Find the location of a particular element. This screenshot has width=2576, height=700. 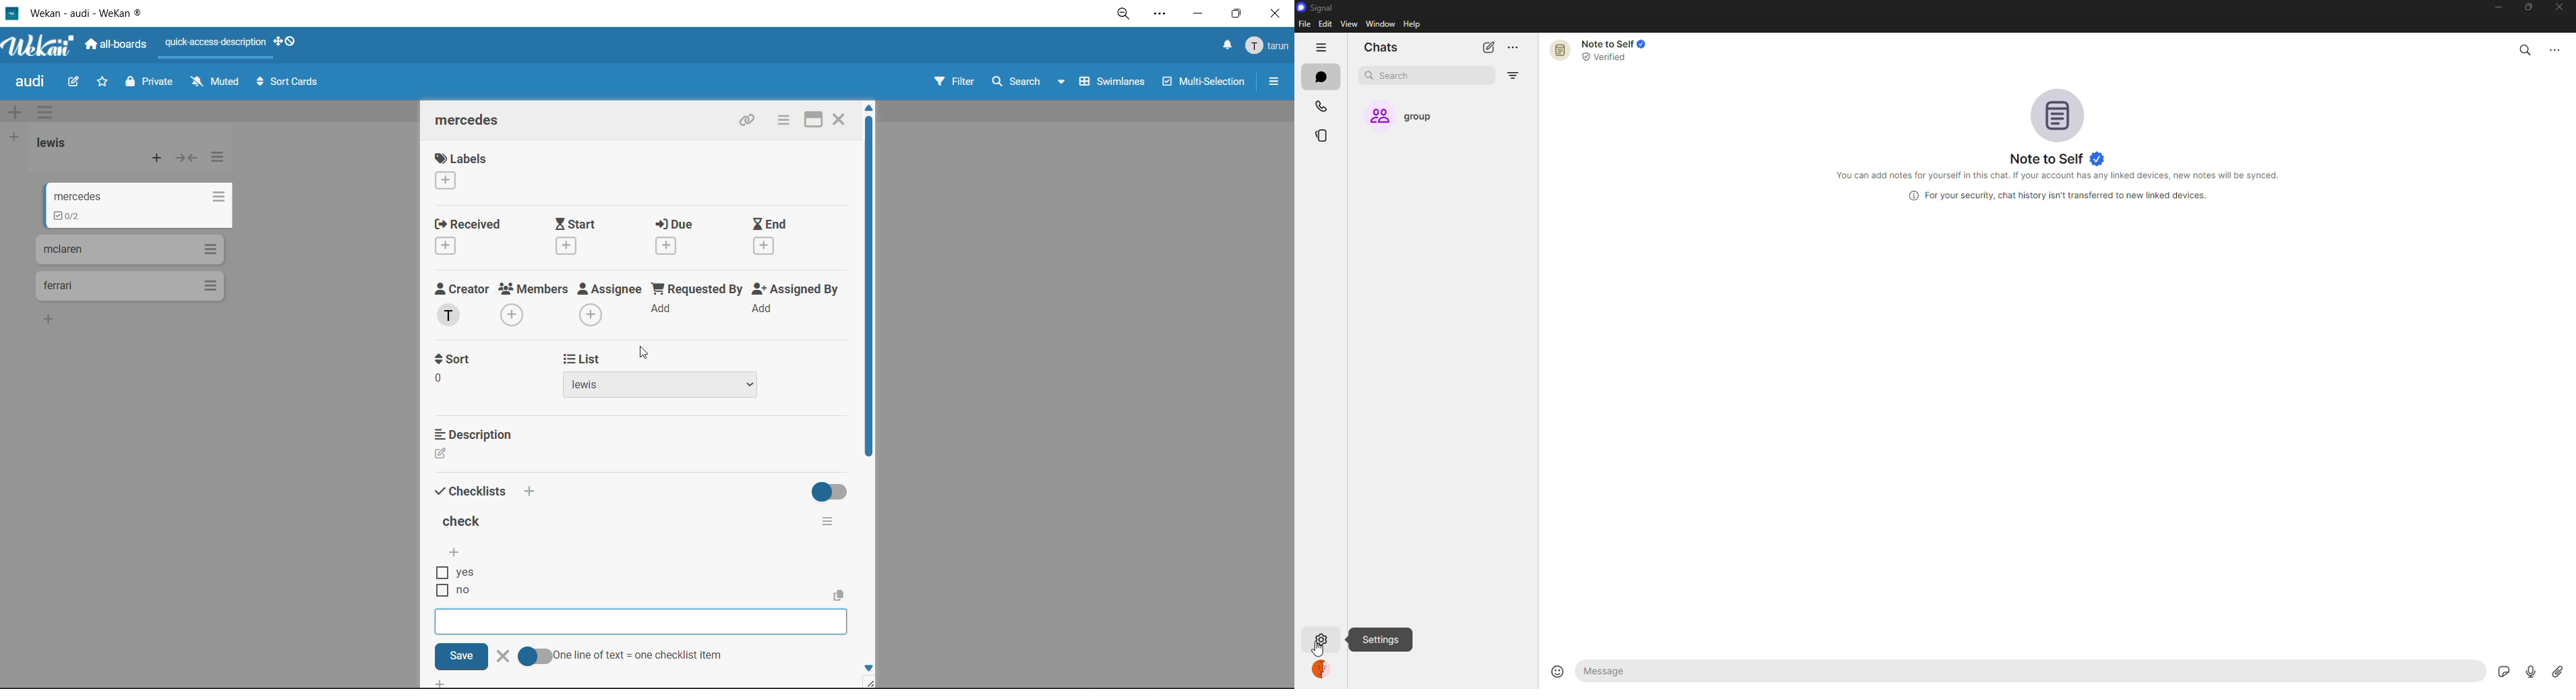

requested by is located at coordinates (698, 303).